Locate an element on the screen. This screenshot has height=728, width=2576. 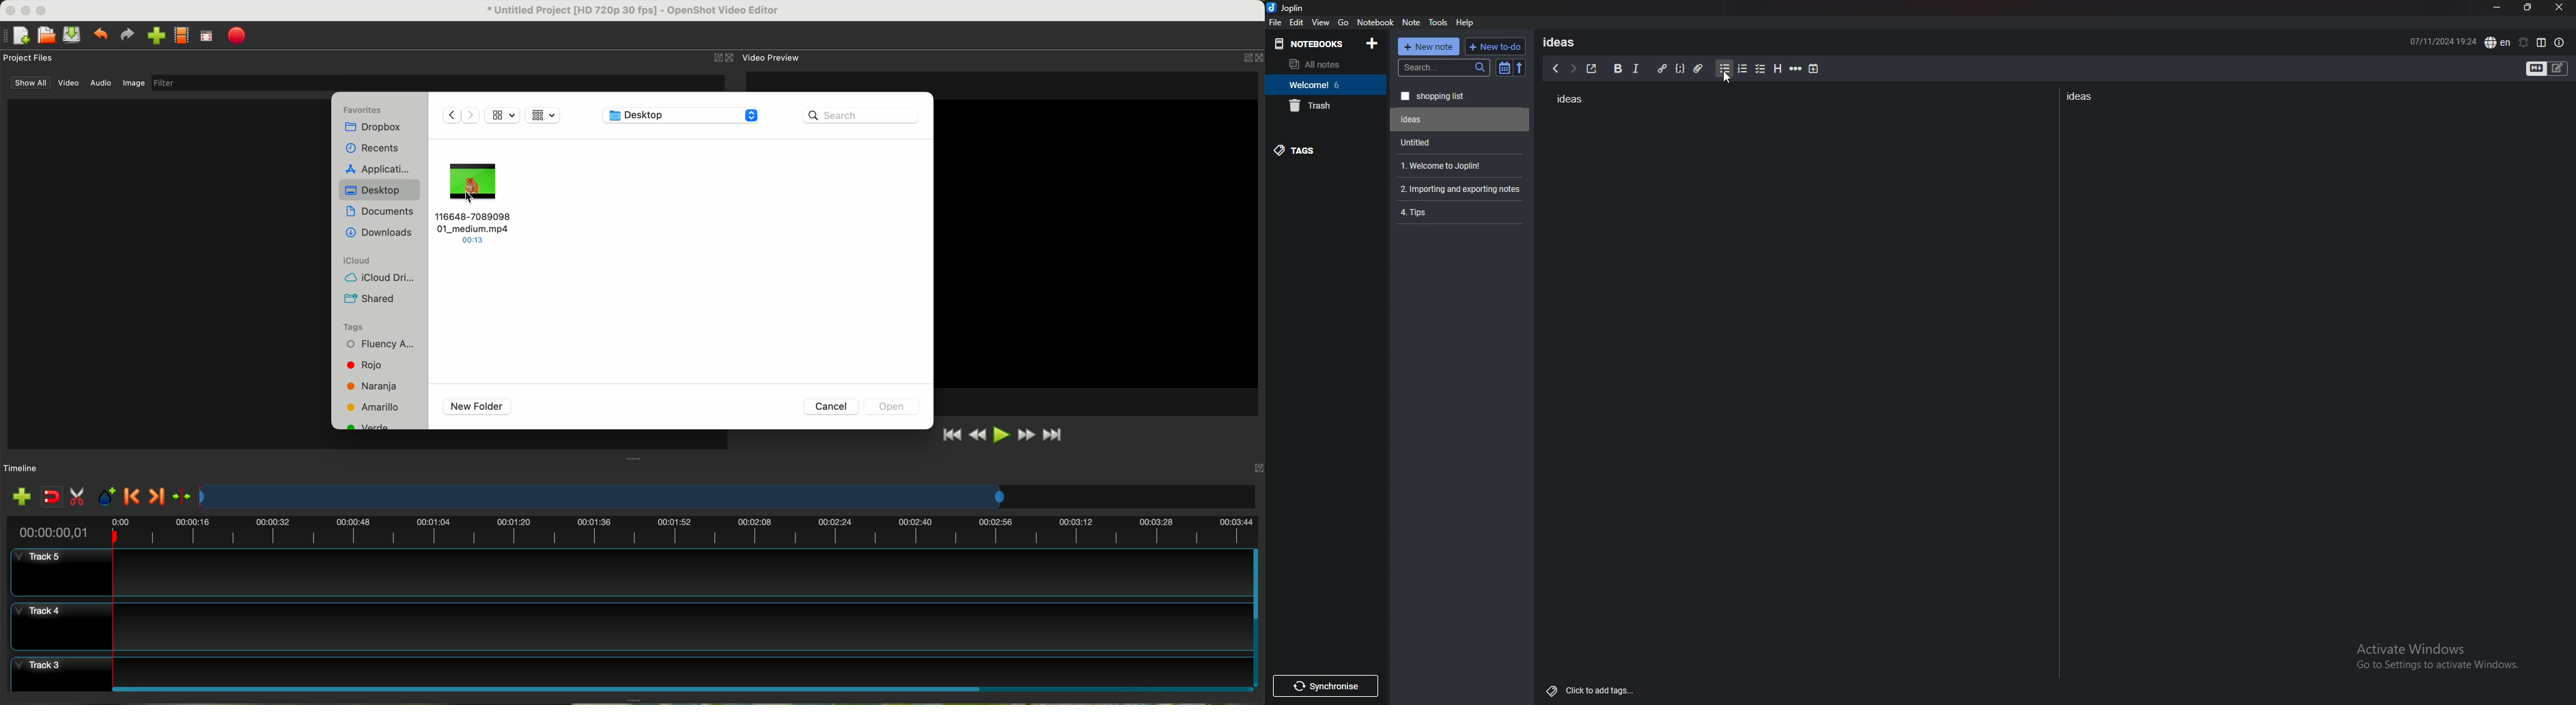
toggle external editor is located at coordinates (1592, 68).